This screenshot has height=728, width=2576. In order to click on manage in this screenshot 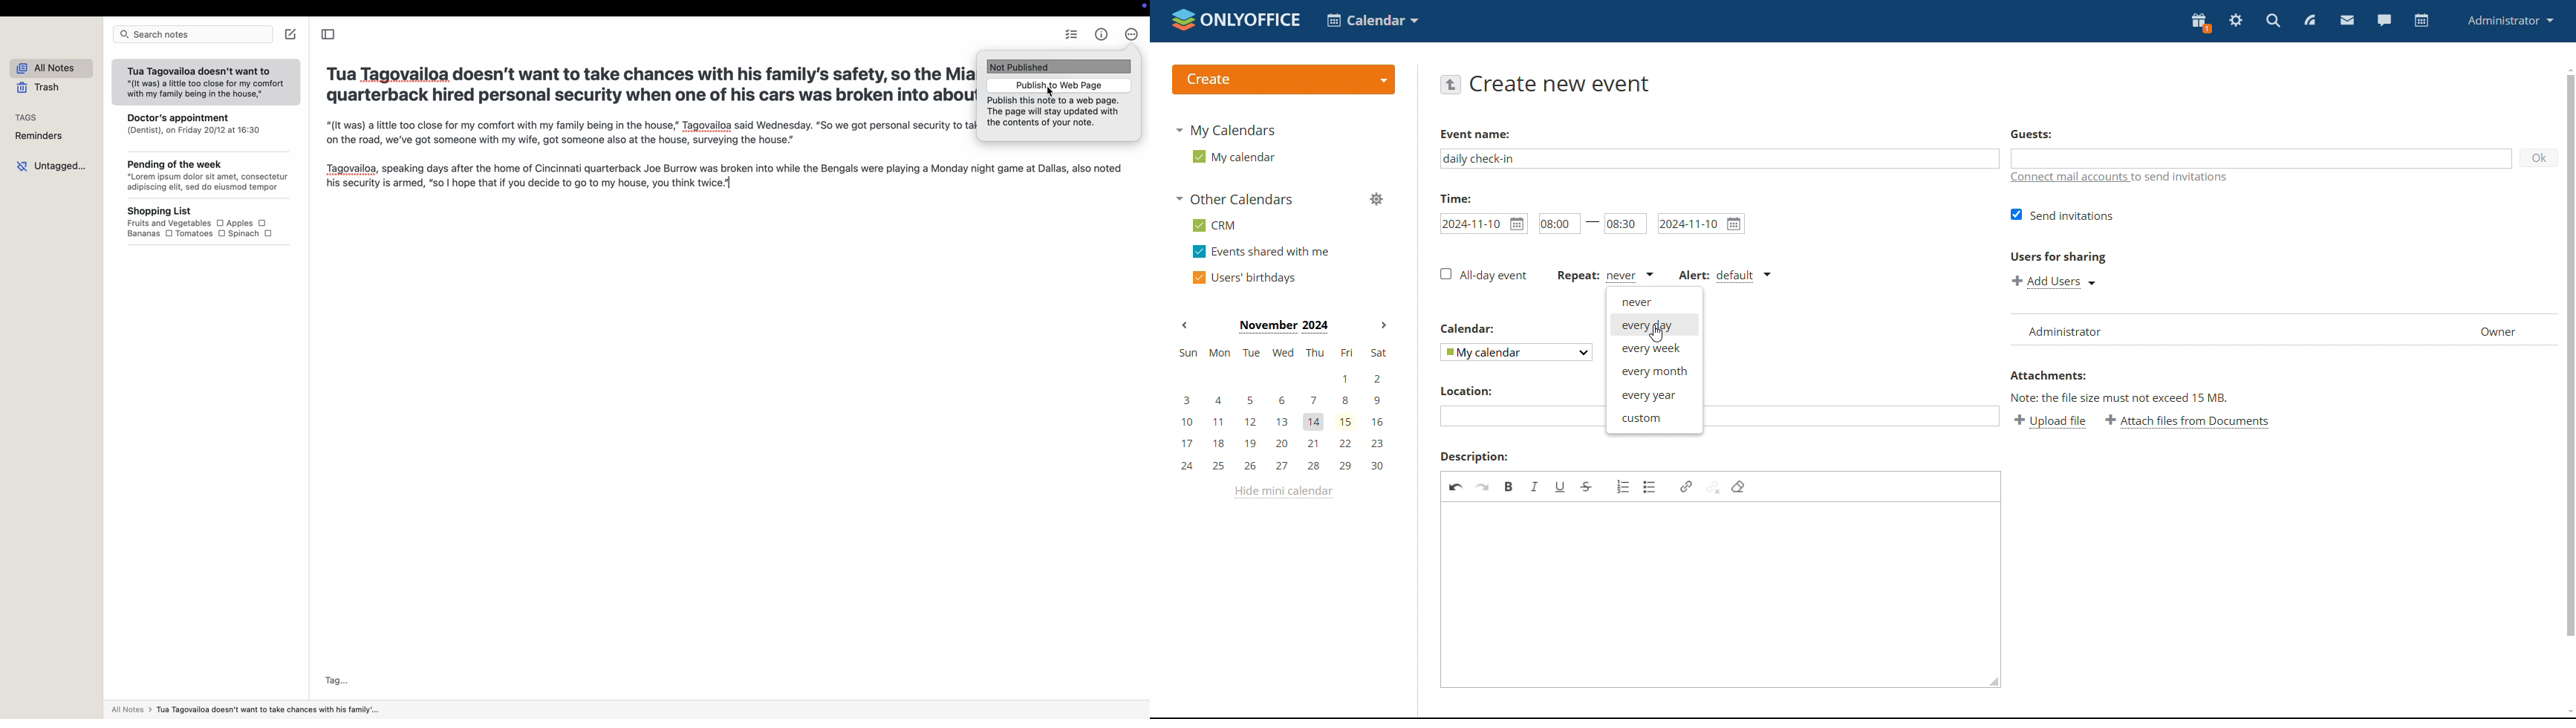, I will do `click(1376, 199)`.